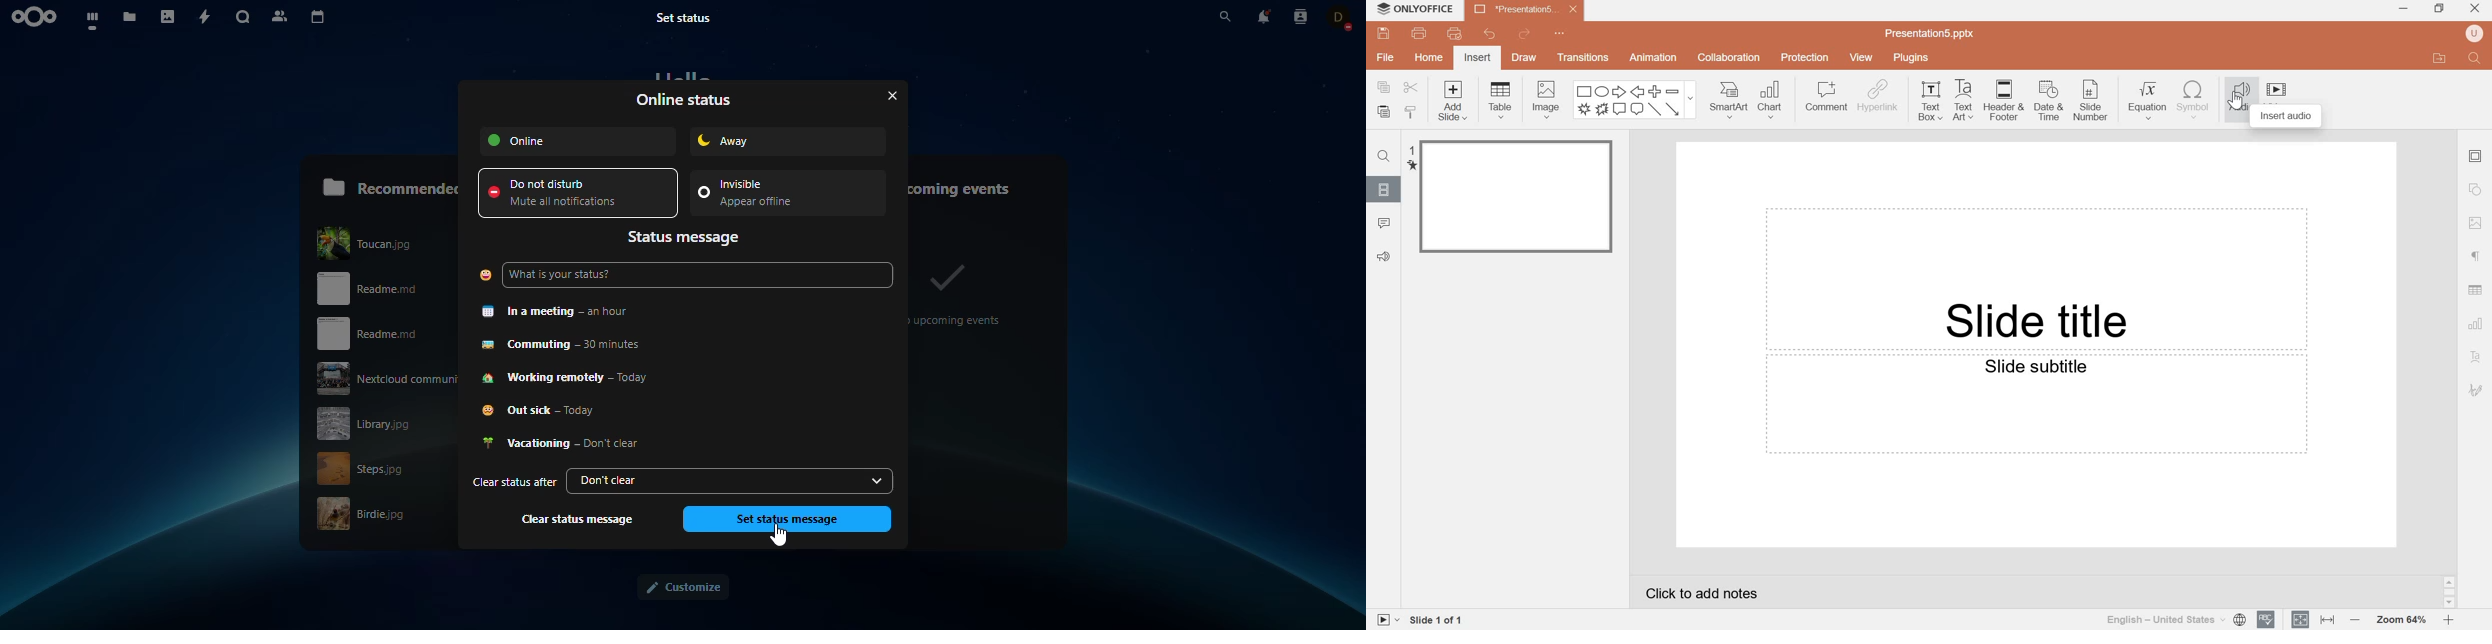 This screenshot has height=644, width=2492. Describe the element at coordinates (886, 95) in the screenshot. I see `close` at that location.